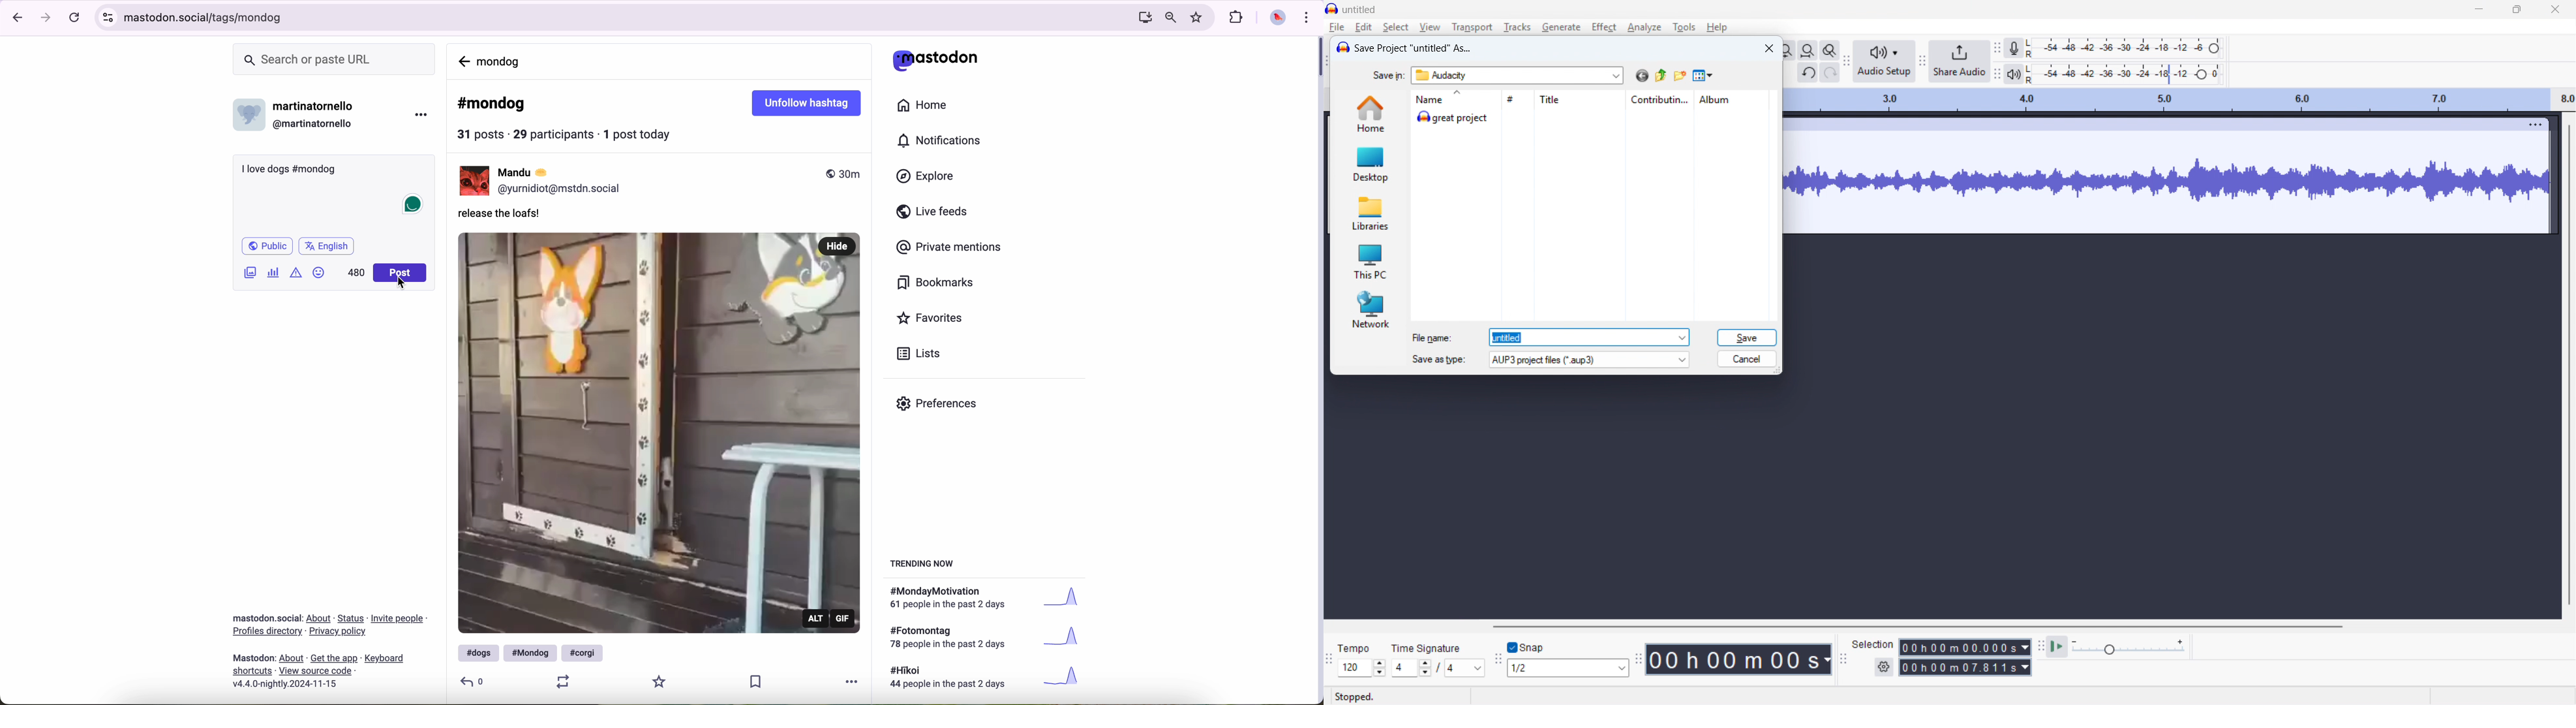 The height and width of the screenshot is (728, 2576). I want to click on name, so click(1455, 99).